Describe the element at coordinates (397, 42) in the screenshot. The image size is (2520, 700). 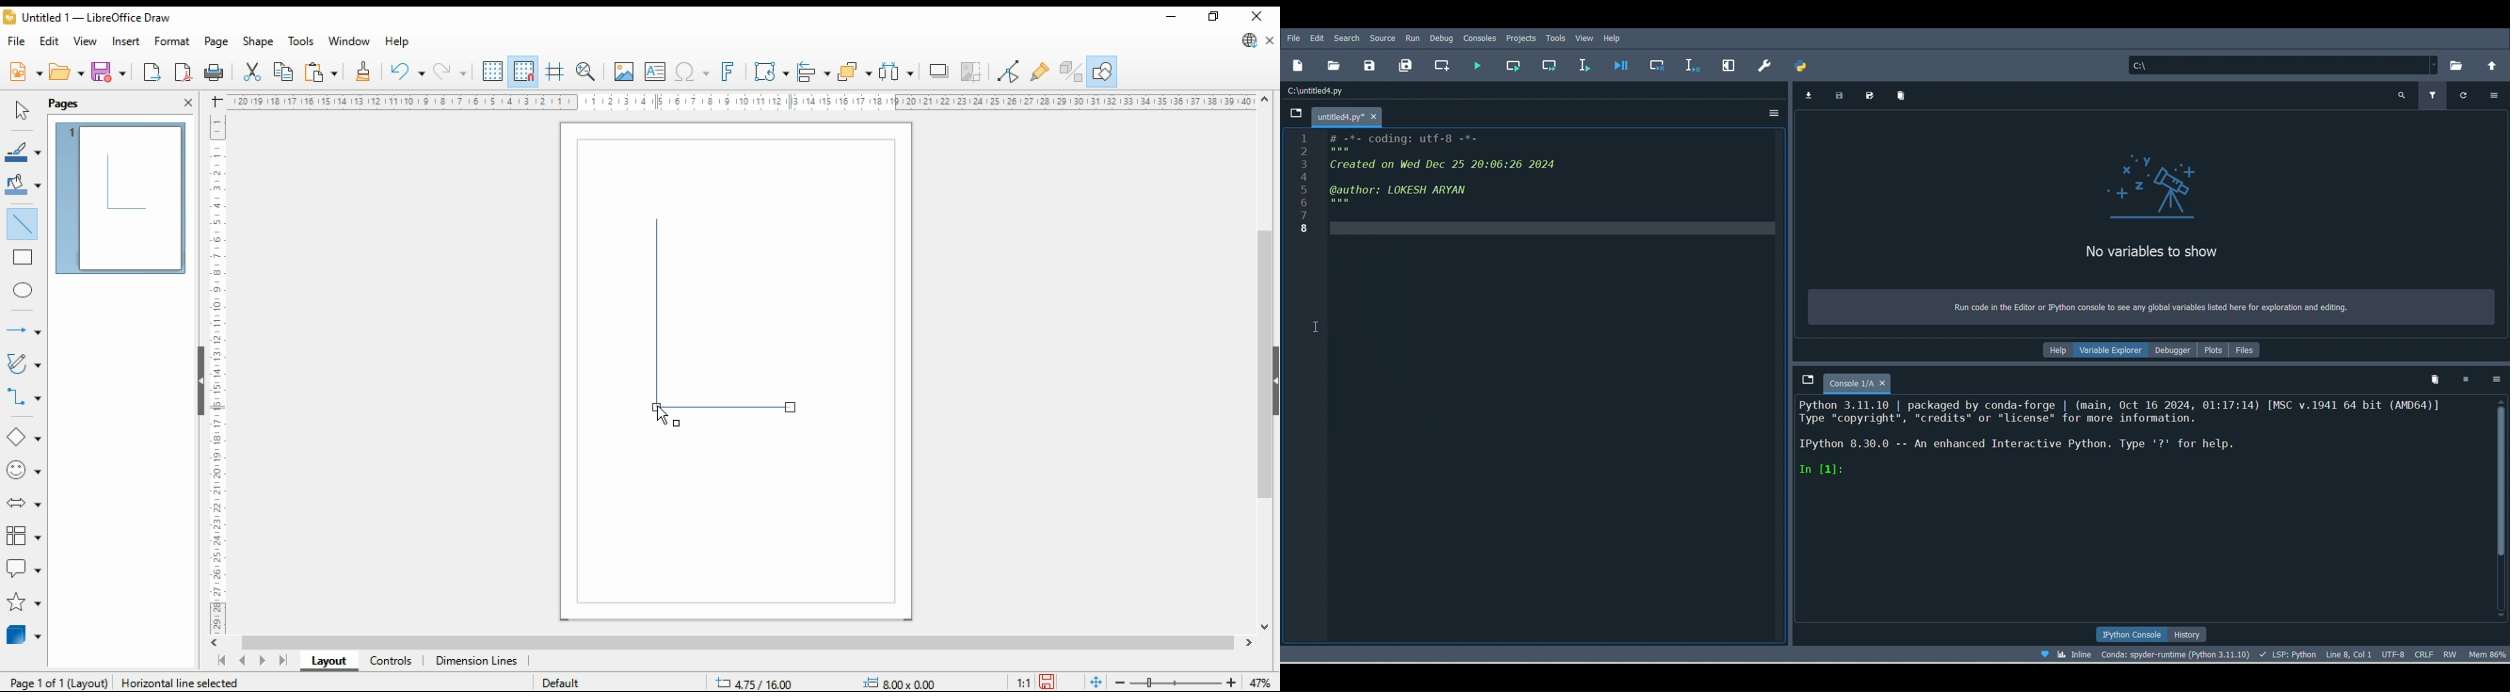
I see `help` at that location.